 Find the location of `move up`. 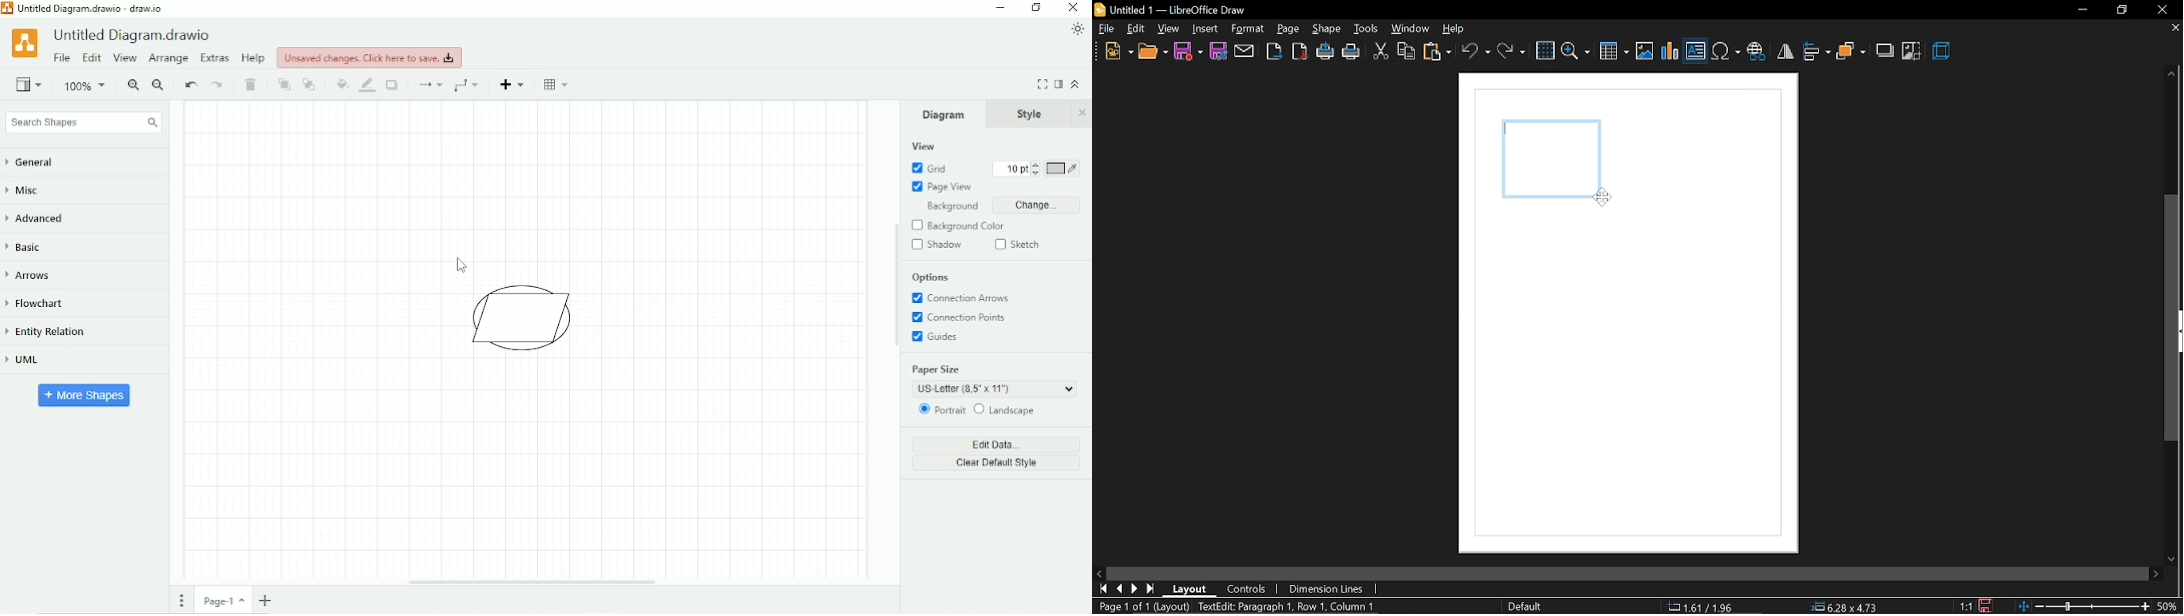

move up is located at coordinates (2168, 74).